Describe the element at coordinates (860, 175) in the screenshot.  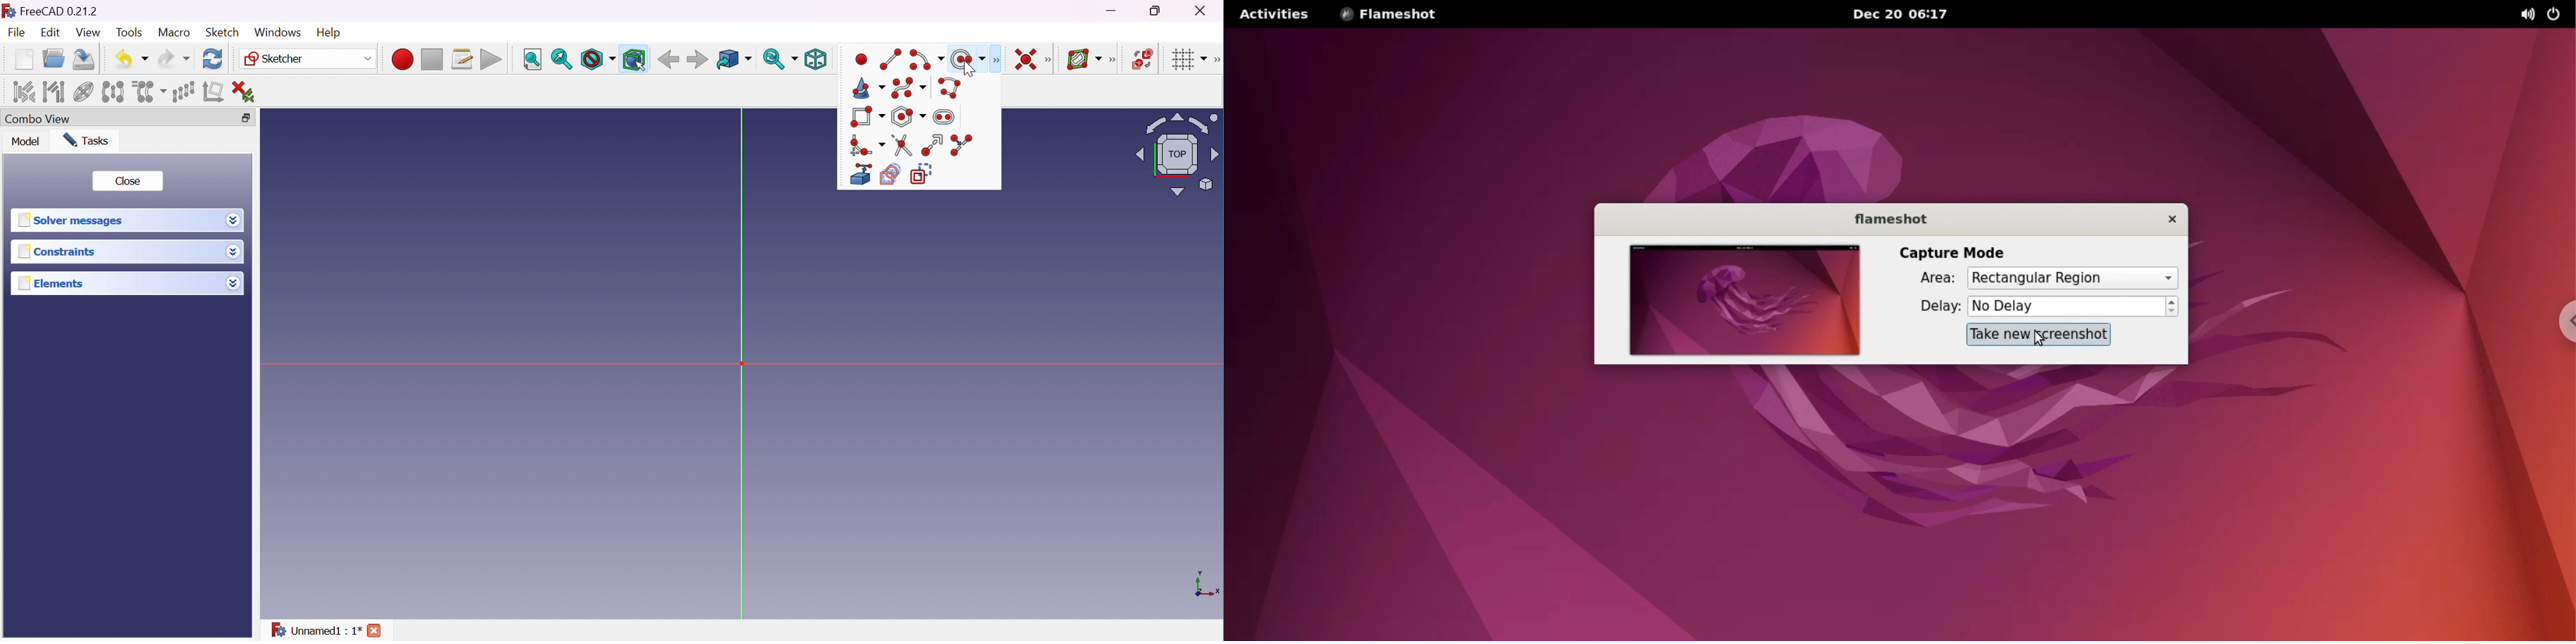
I see `Create external geometry` at that location.